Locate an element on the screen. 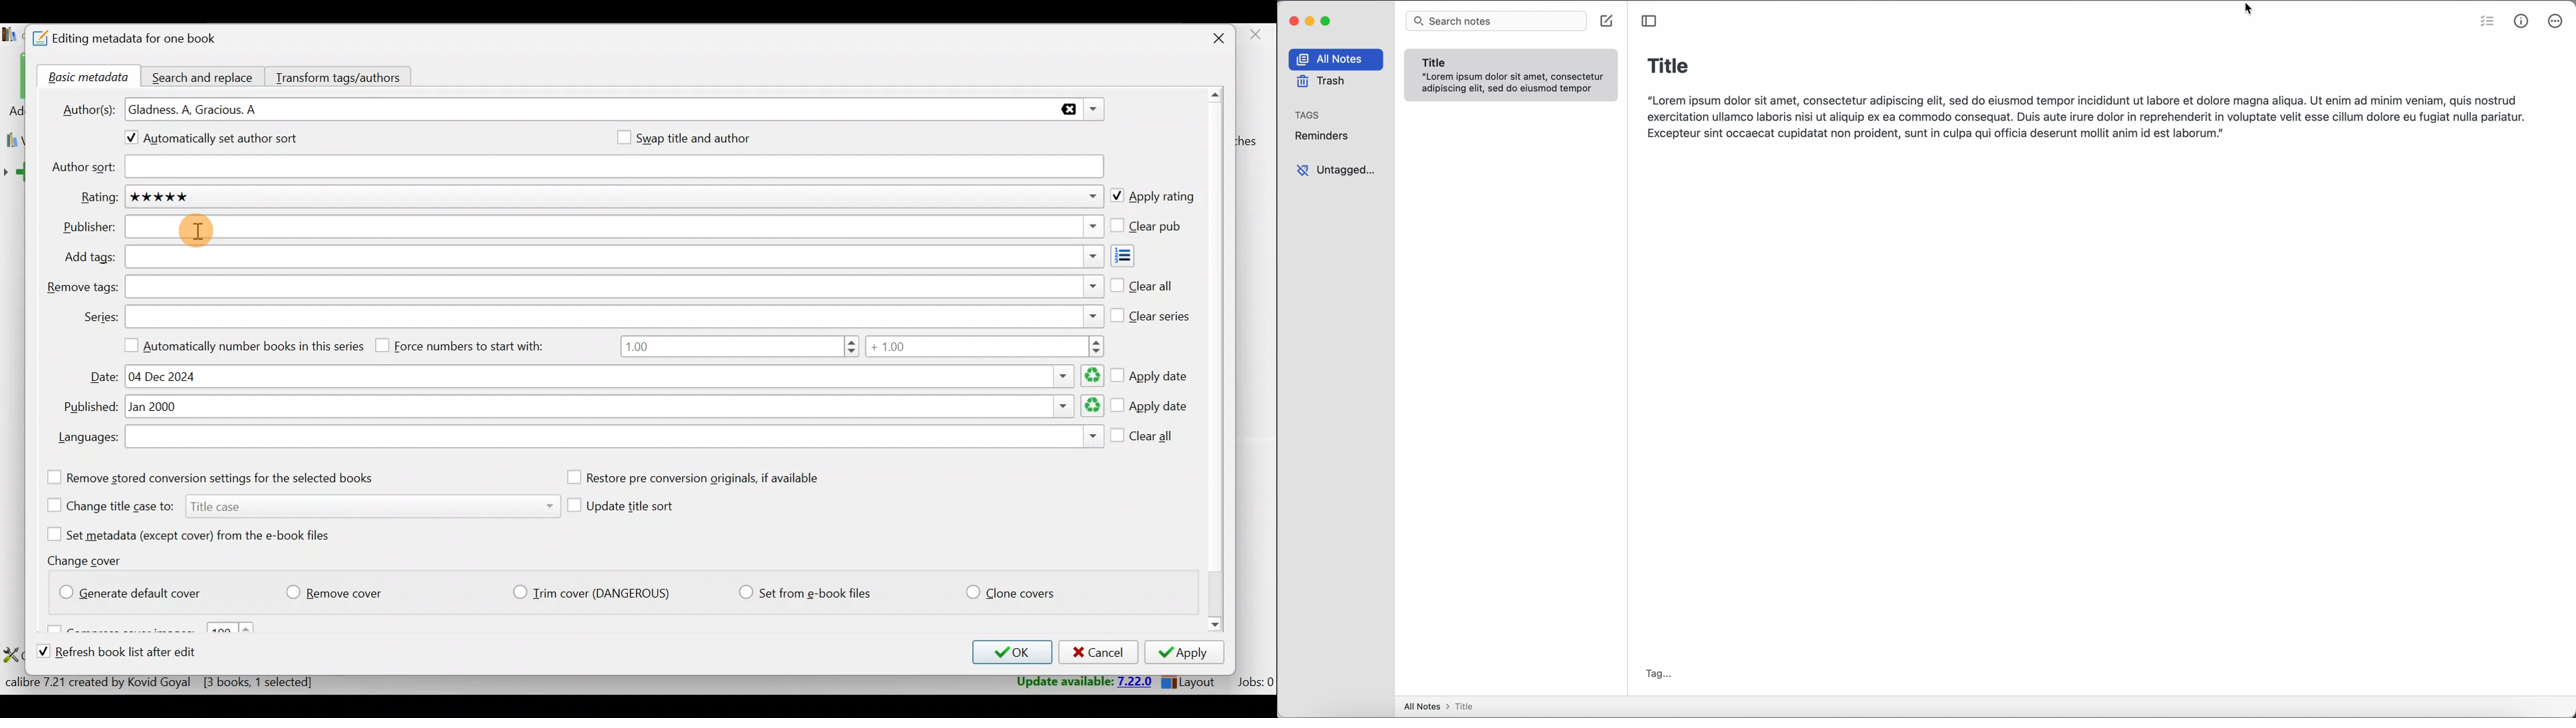 This screenshot has width=2576, height=728. create note is located at coordinates (1608, 22).